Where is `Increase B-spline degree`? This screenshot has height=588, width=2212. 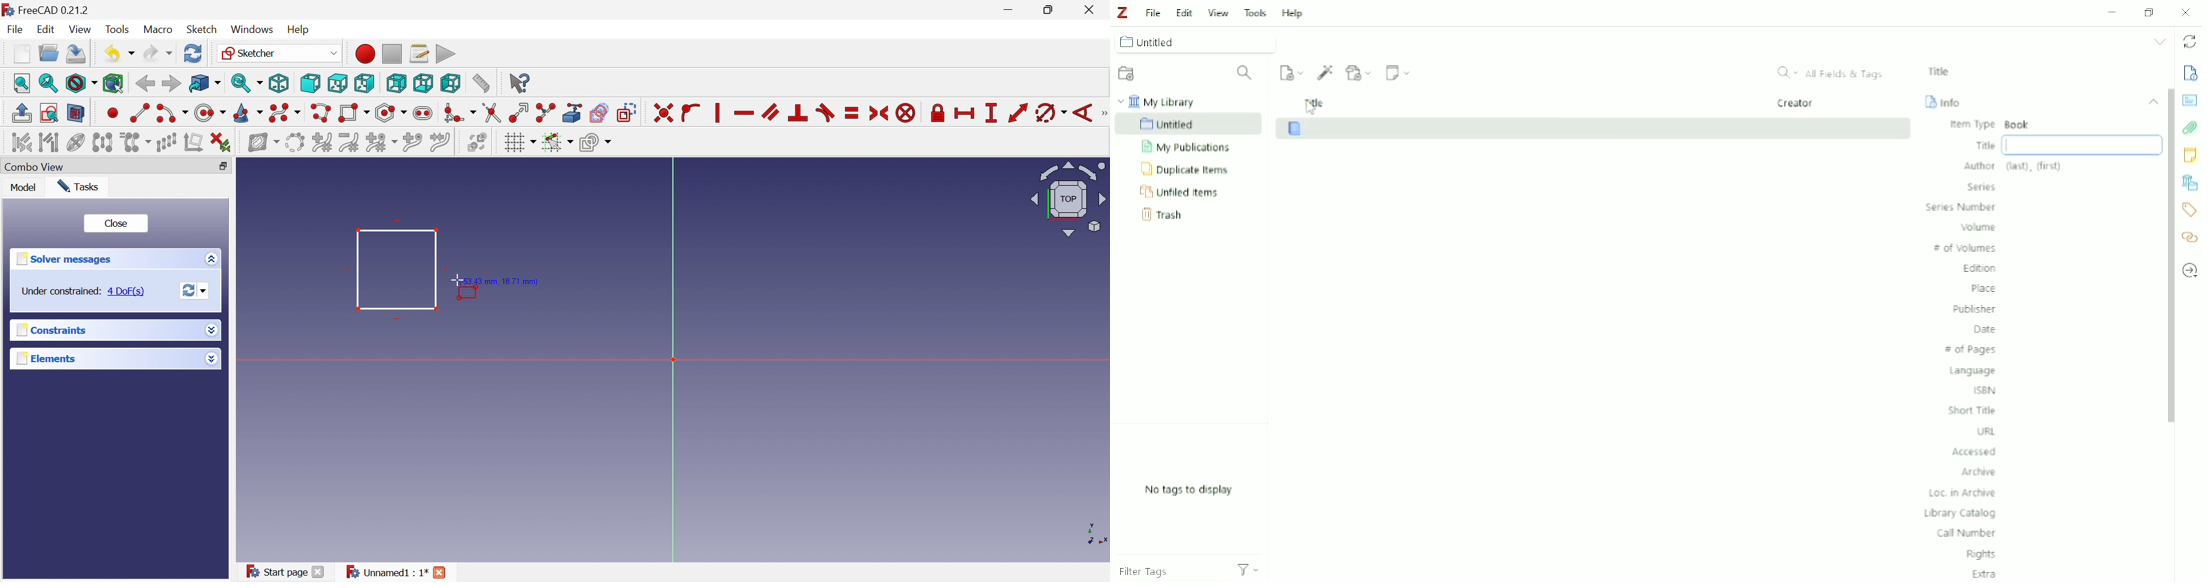 Increase B-spline degree is located at coordinates (322, 142).